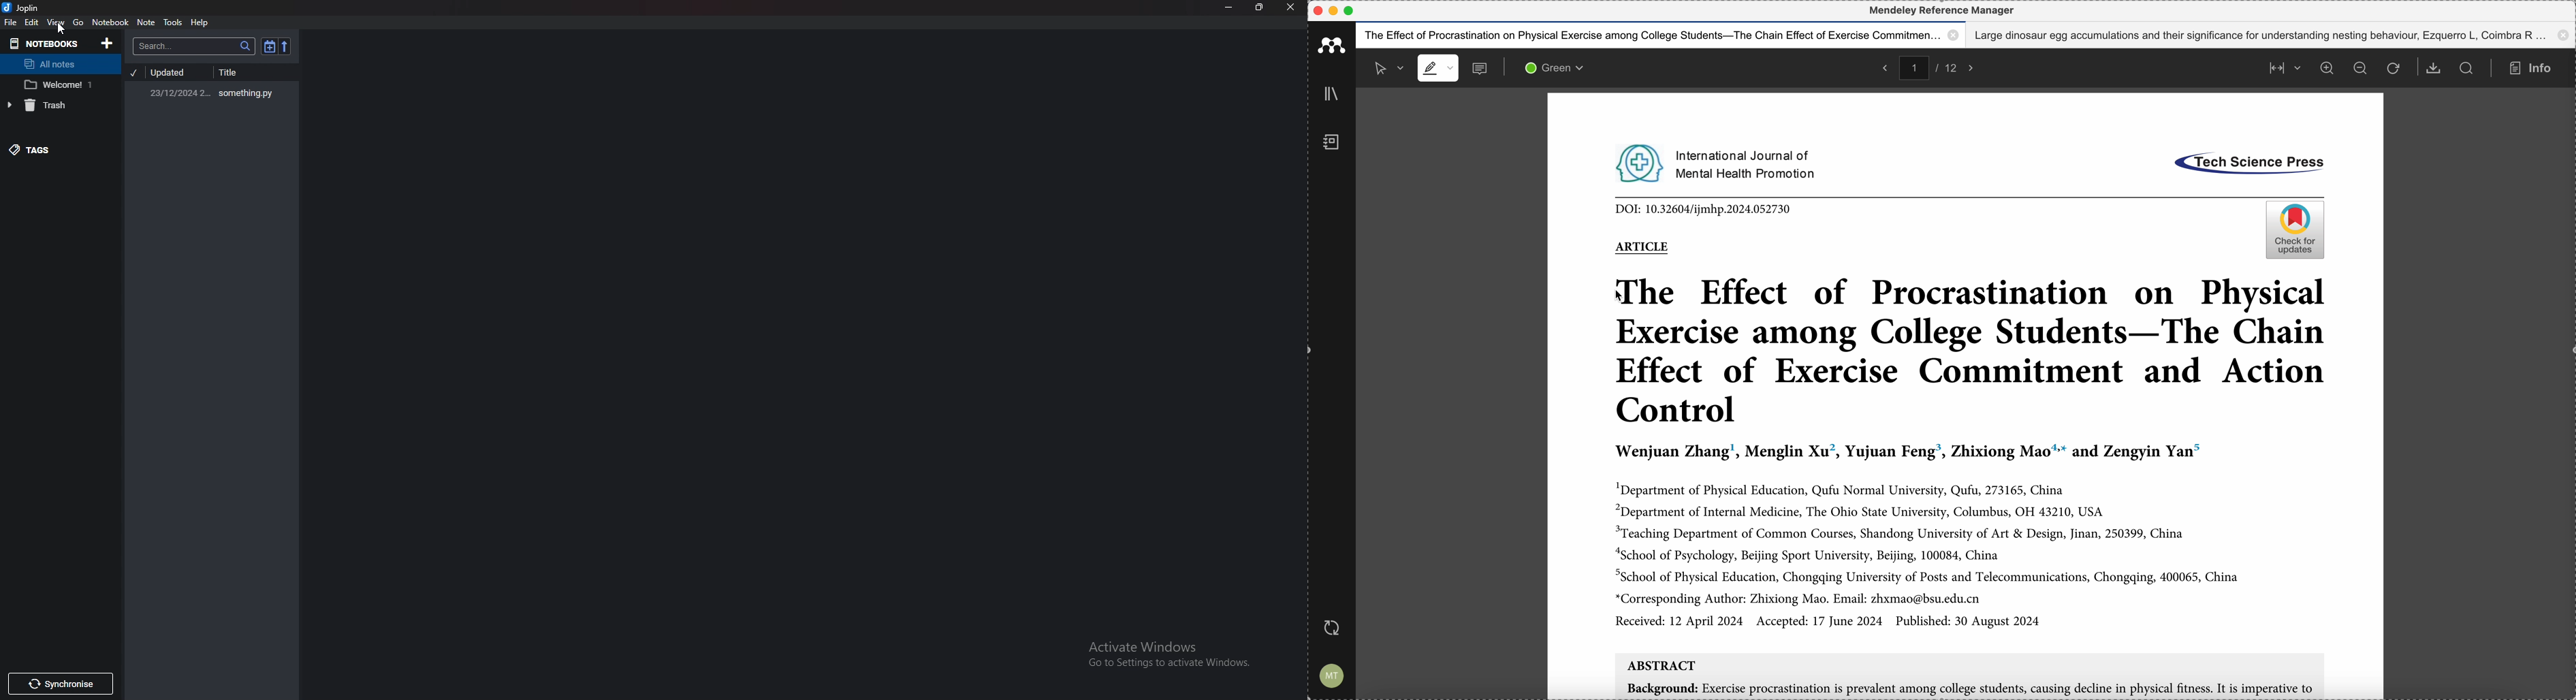  I want to click on last sync, so click(1335, 627).